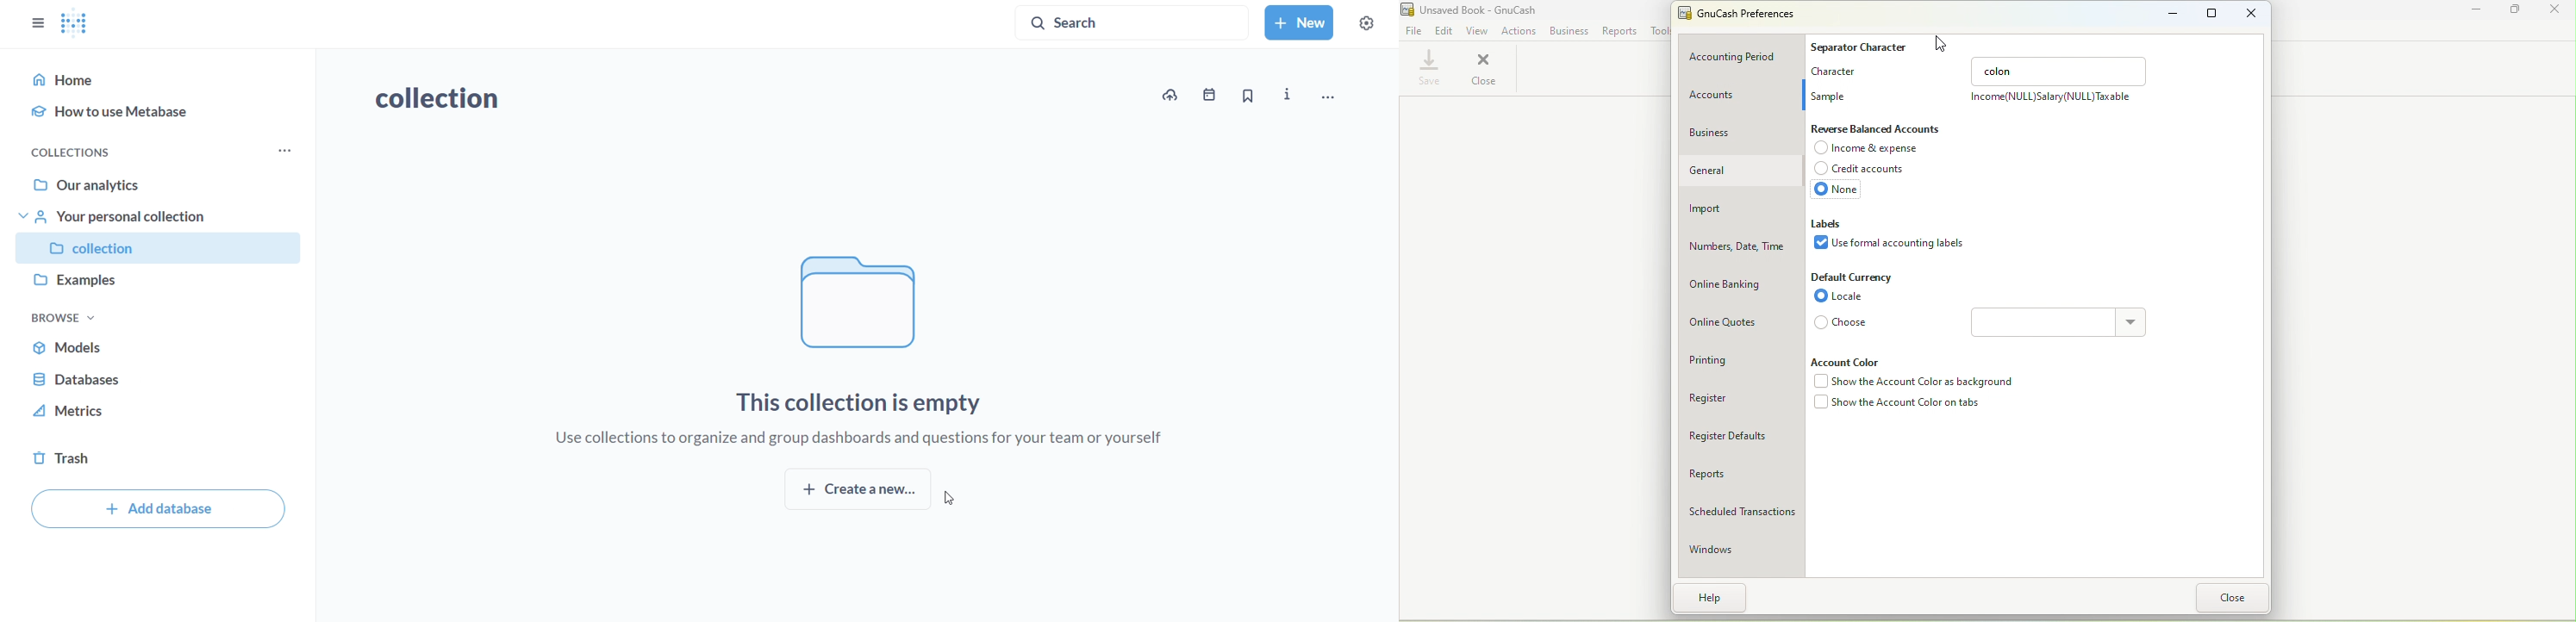 This screenshot has height=644, width=2576. What do you see at coordinates (1743, 322) in the screenshot?
I see `Online quotes` at bounding box center [1743, 322].